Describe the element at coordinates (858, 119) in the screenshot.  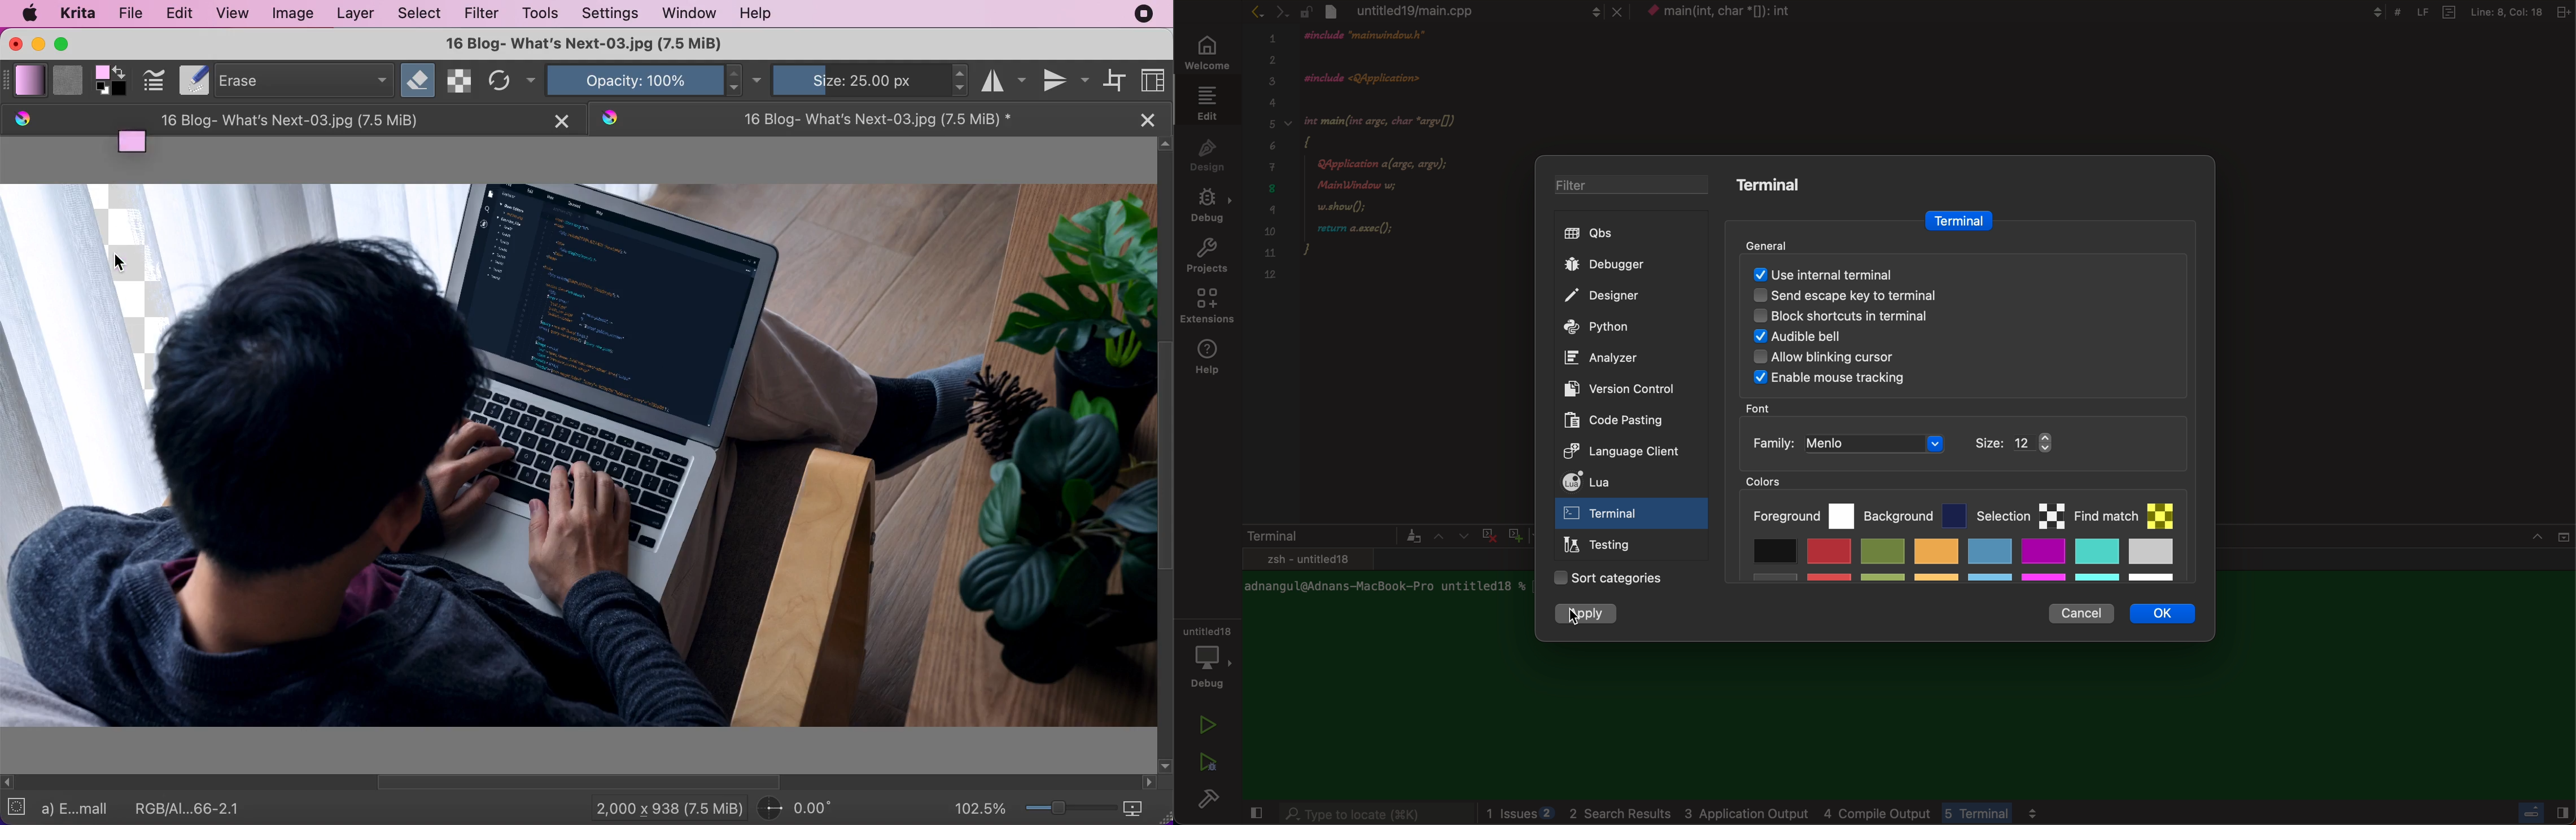
I see `16 Blog- What's Next-03.jpg (7.5 MiB)` at that location.